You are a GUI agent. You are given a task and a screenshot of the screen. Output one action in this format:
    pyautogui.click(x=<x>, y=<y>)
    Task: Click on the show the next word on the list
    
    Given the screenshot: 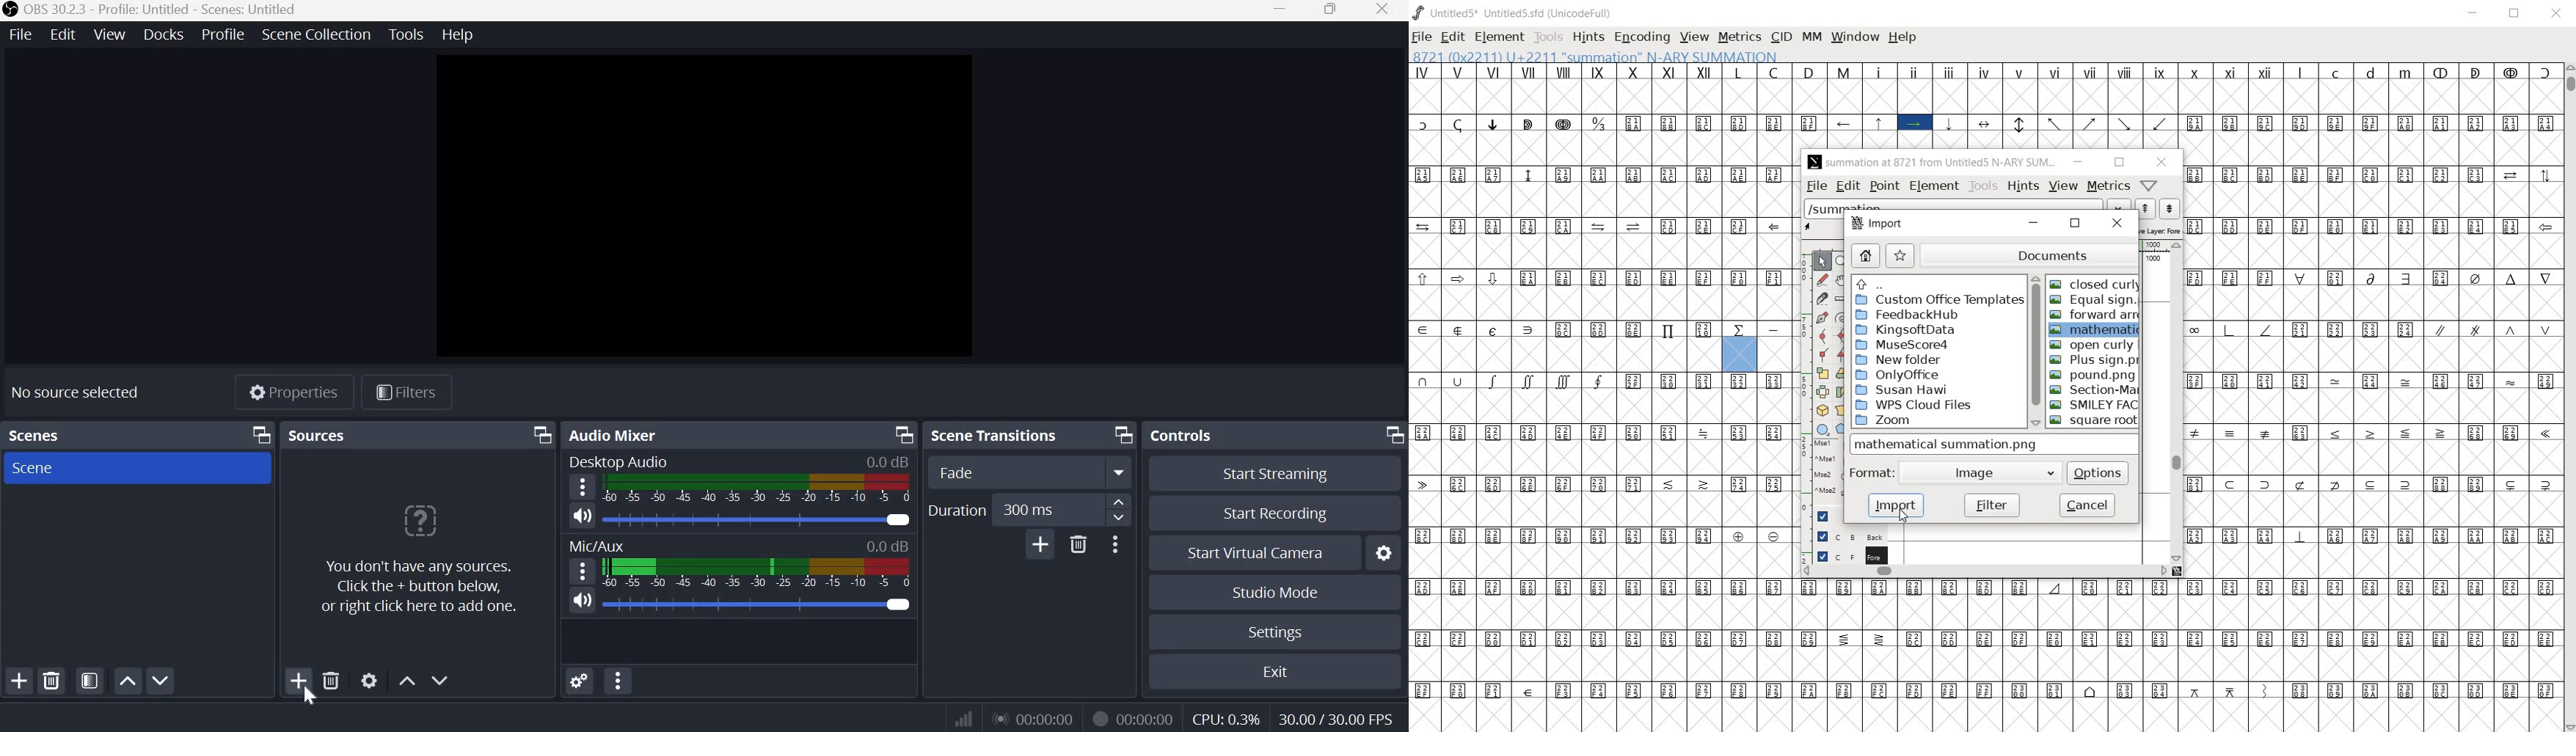 What is the action you would take?
    pyautogui.click(x=2147, y=208)
    